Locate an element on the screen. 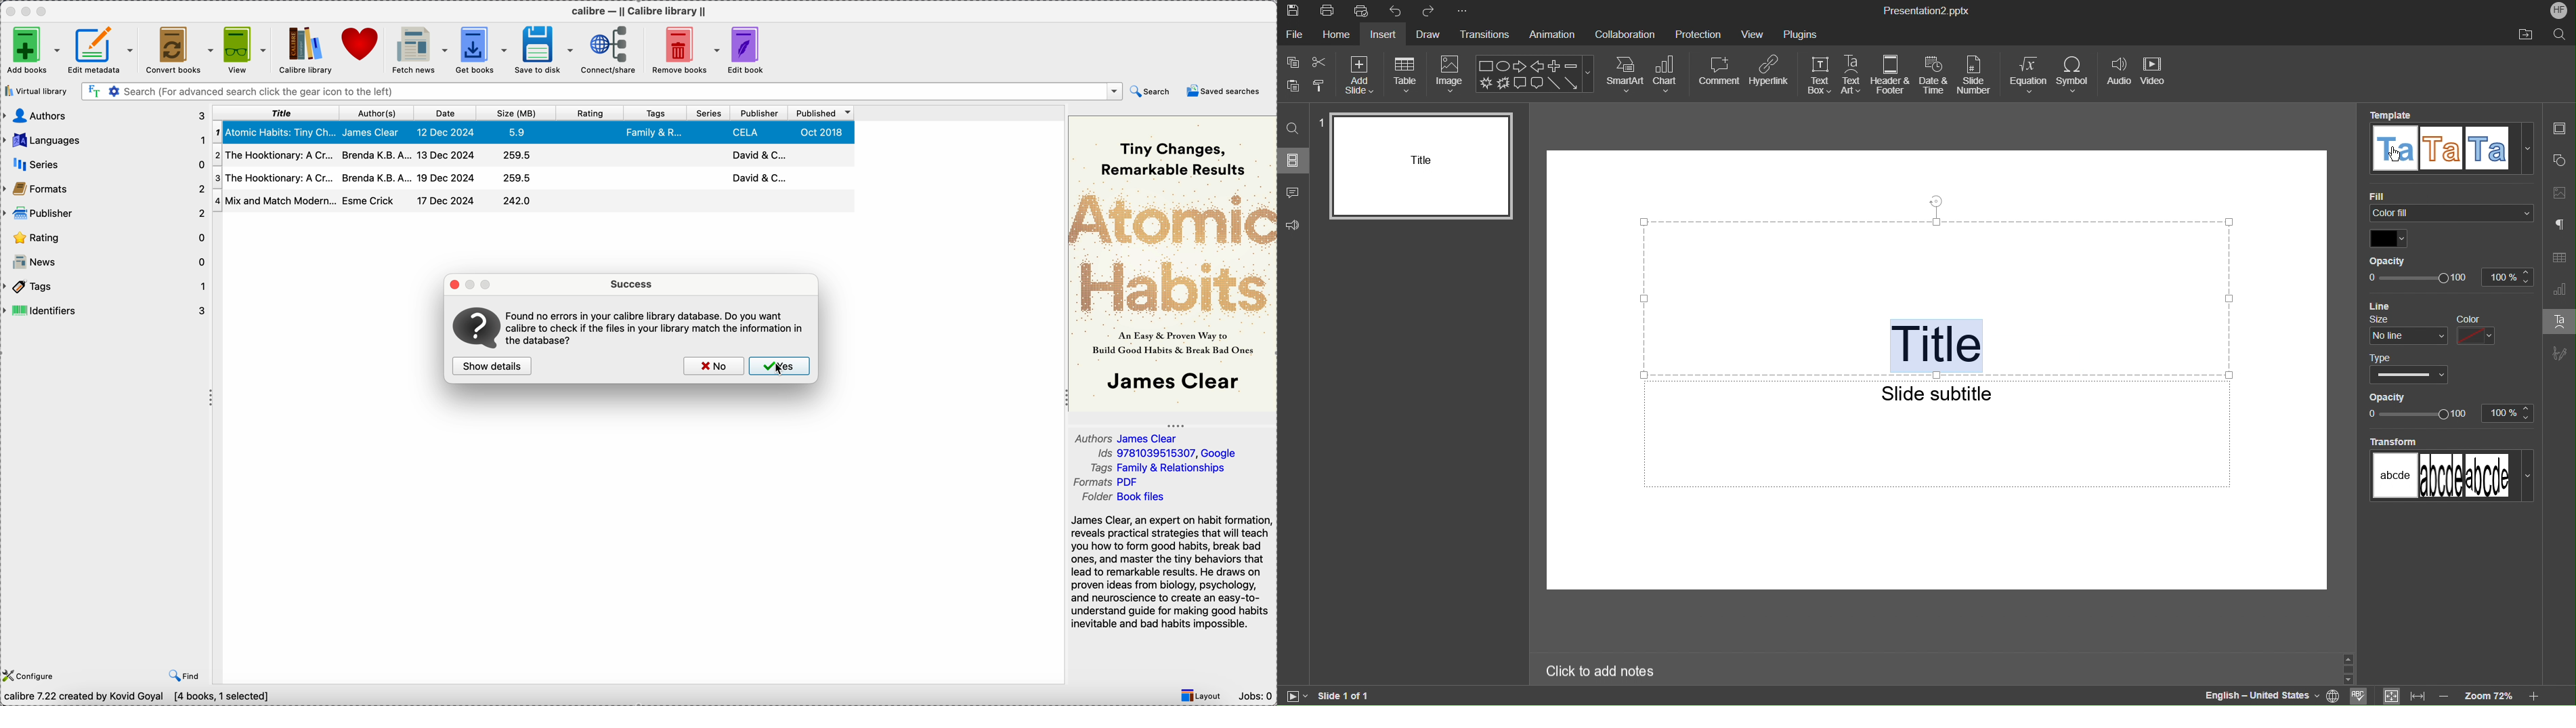  Graph Settings is located at coordinates (2560, 289).